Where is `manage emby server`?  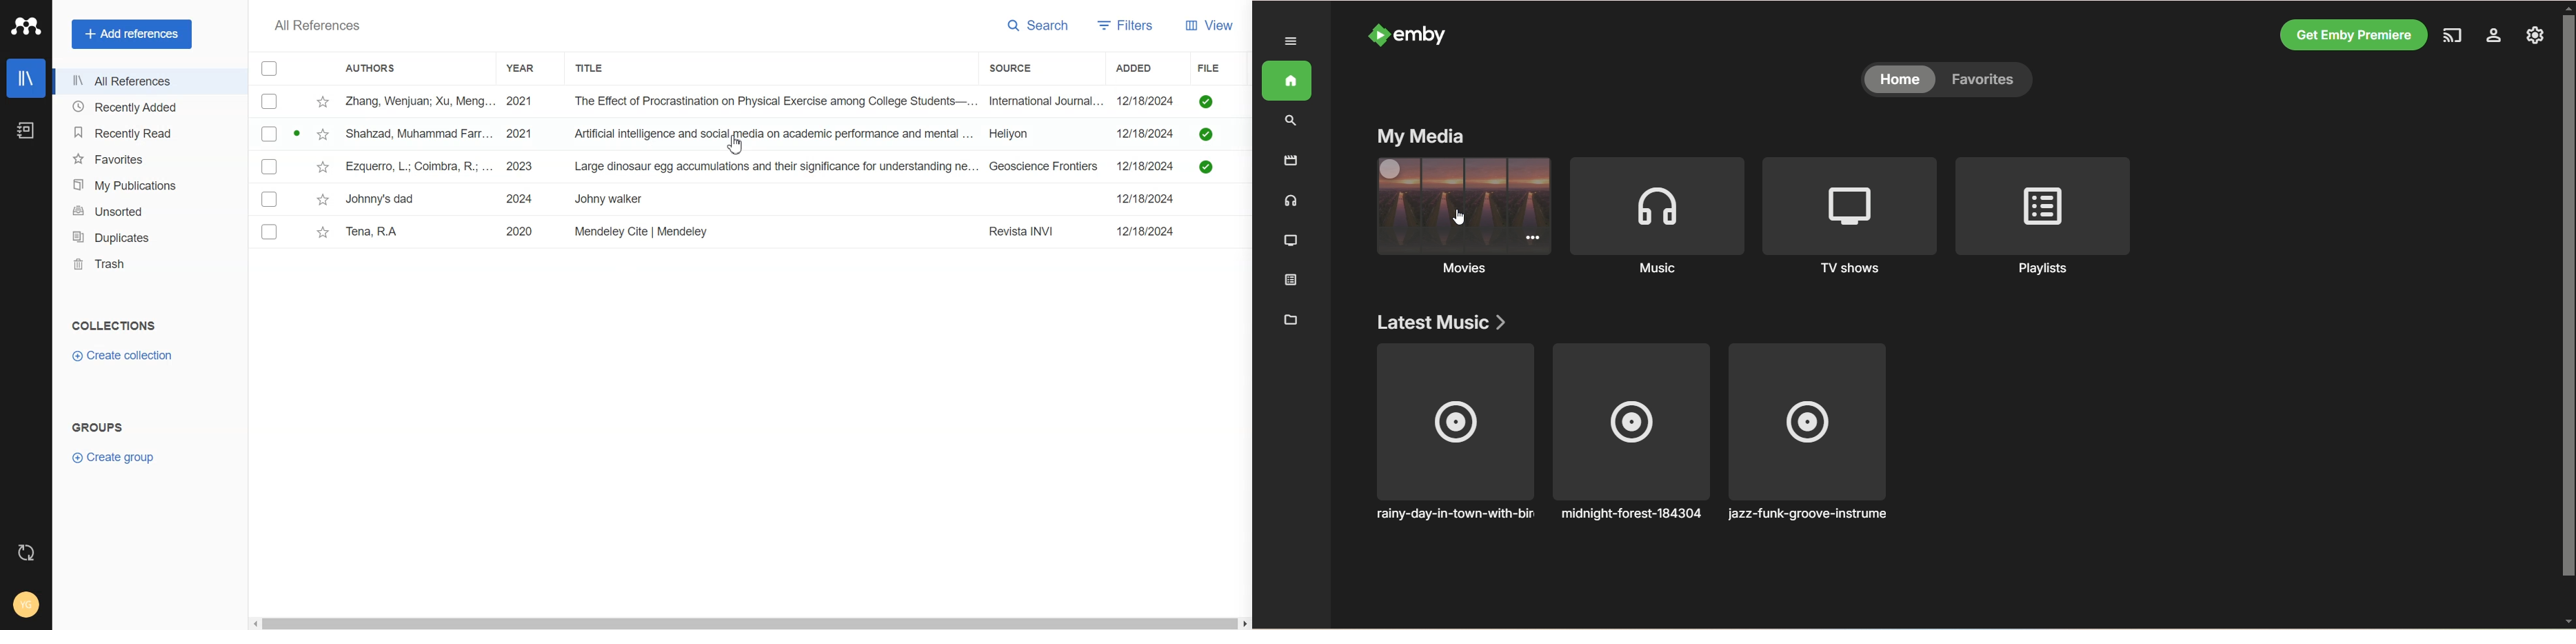 manage emby server is located at coordinates (2491, 36).